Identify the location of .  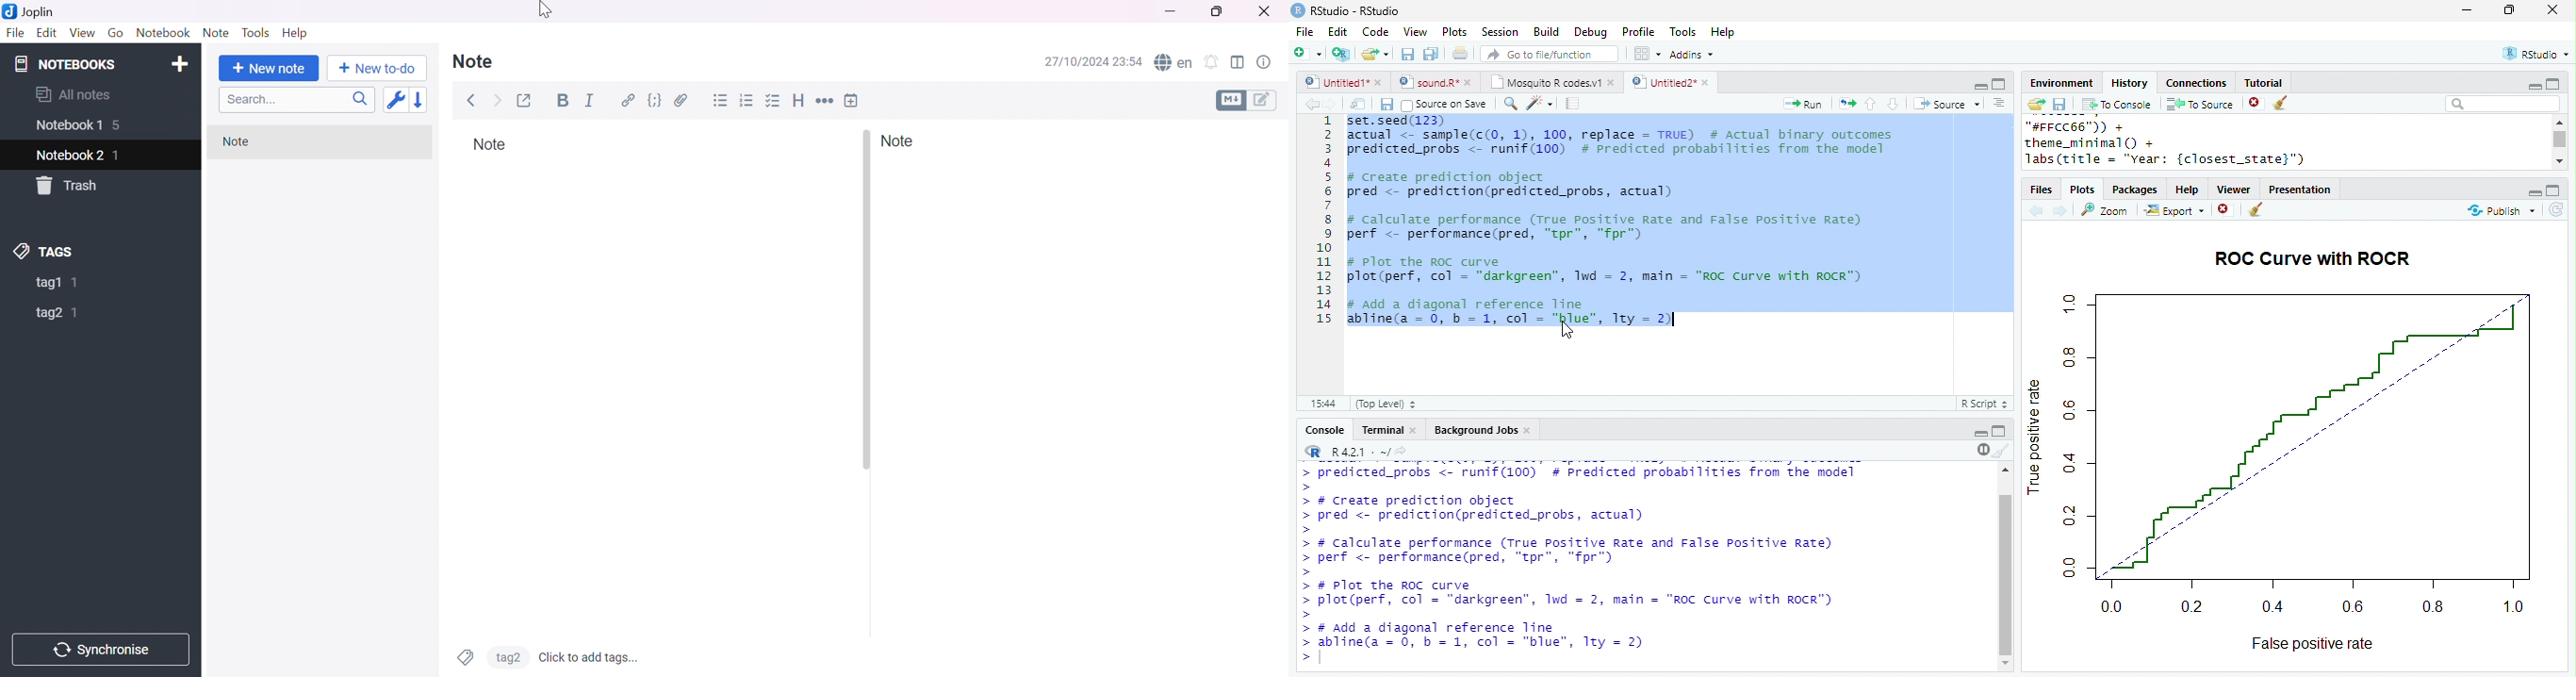
(865, 300).